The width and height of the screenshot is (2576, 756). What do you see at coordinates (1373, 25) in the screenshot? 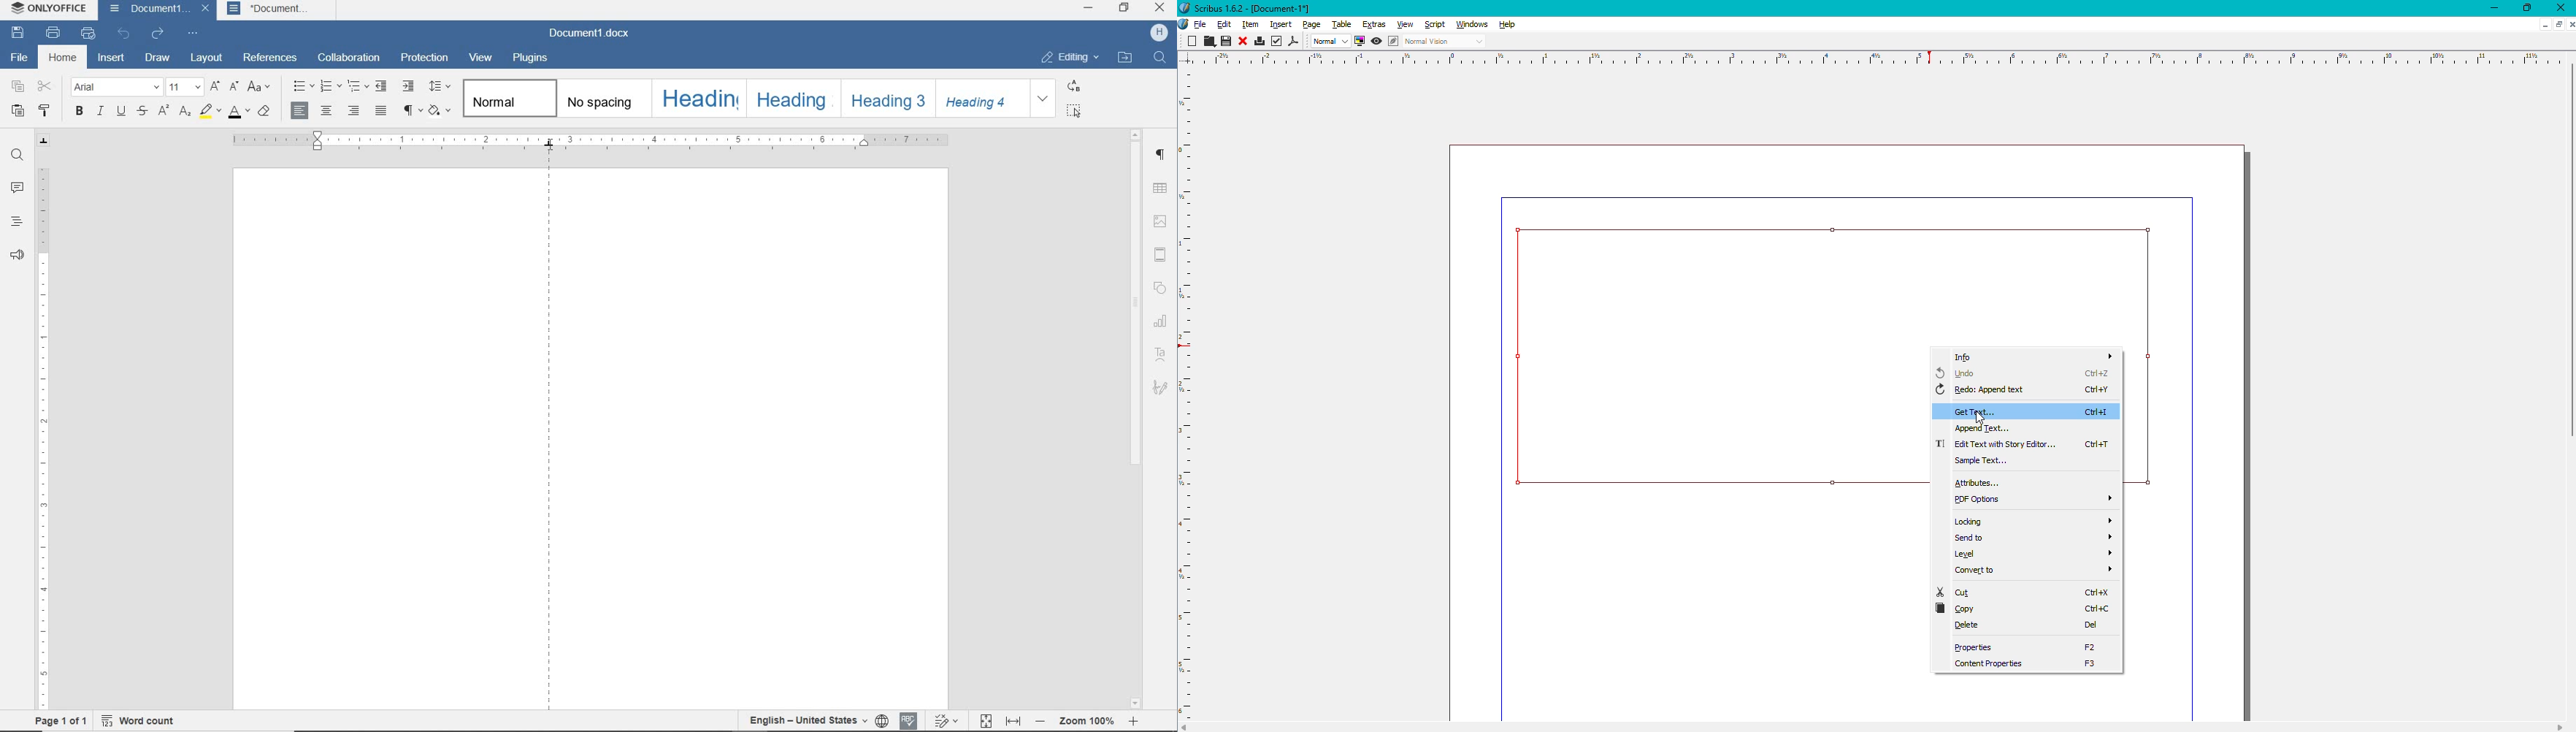
I see `Extras` at bounding box center [1373, 25].